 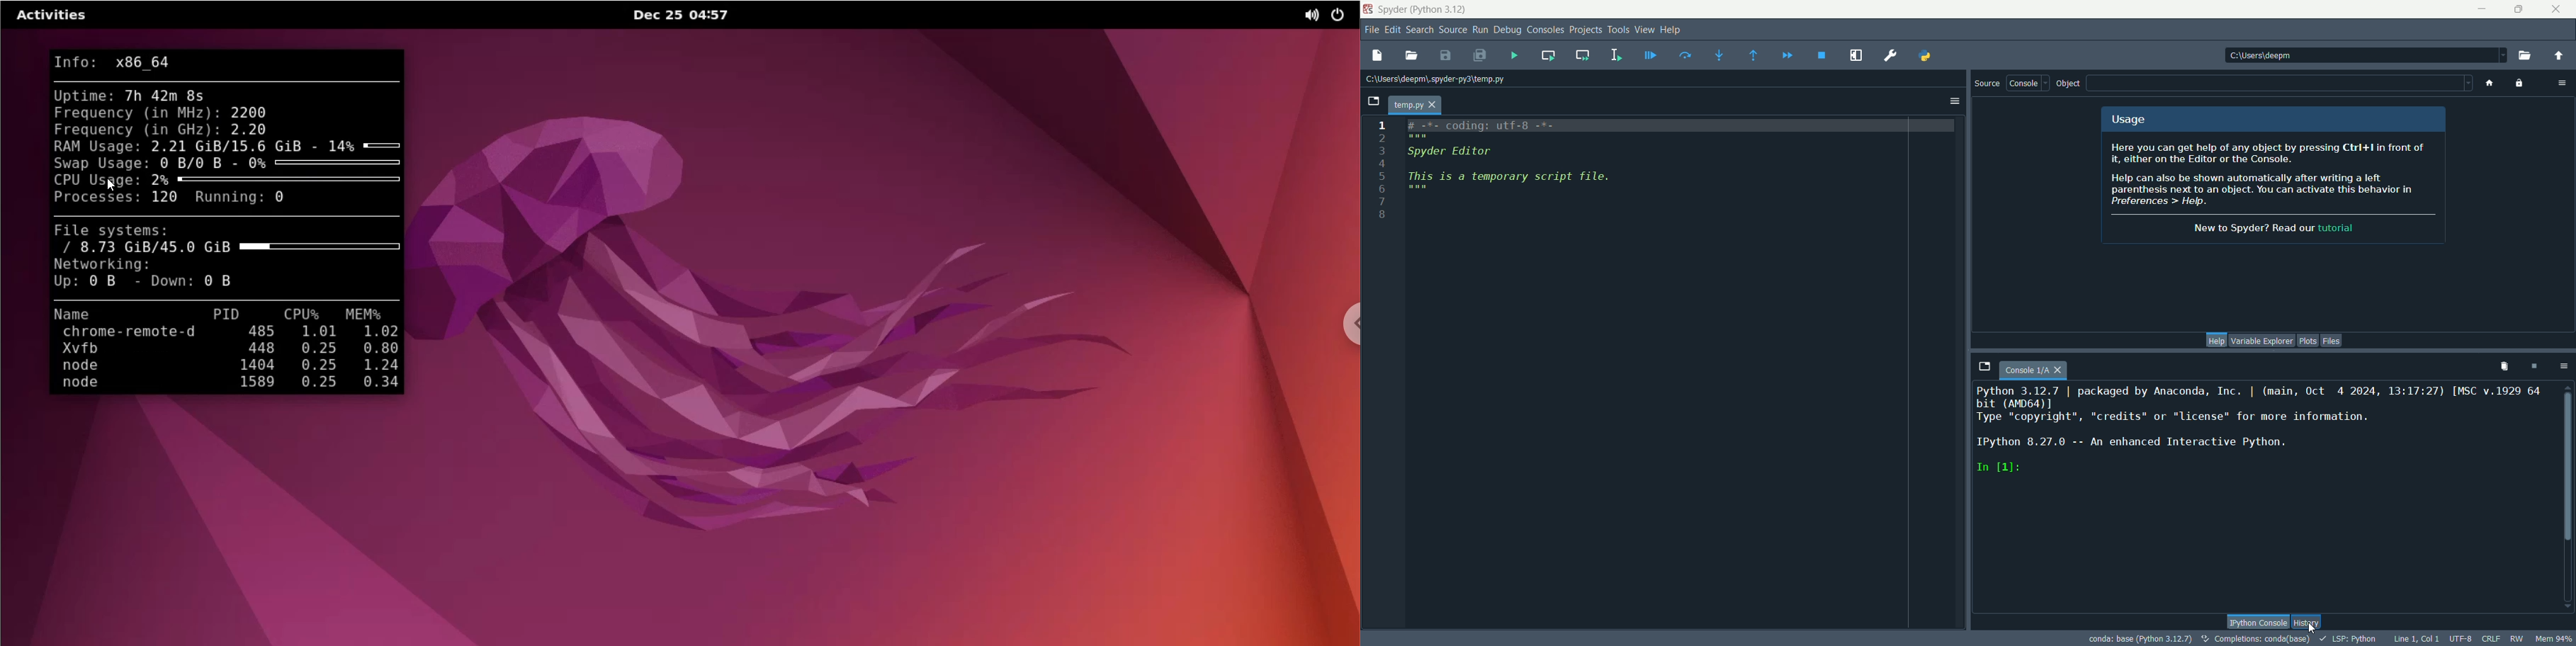 I want to click on plots, so click(x=2308, y=341).